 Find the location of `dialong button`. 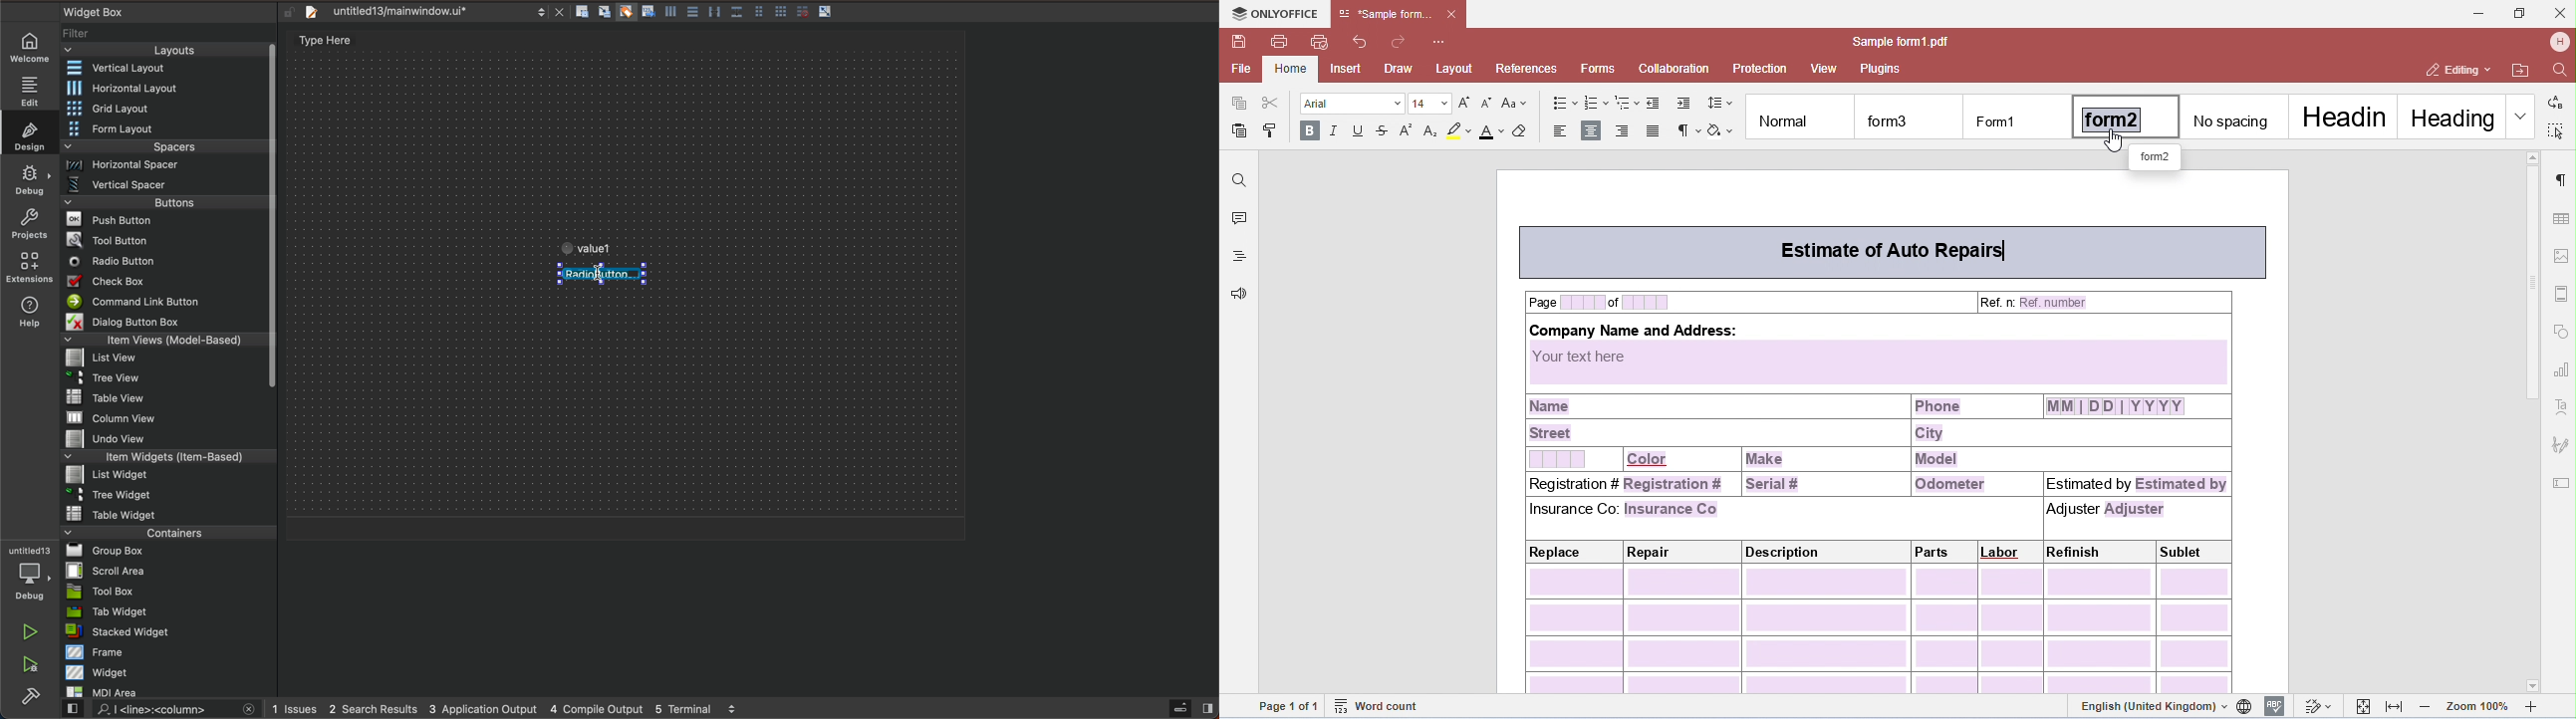

dialong button is located at coordinates (166, 324).